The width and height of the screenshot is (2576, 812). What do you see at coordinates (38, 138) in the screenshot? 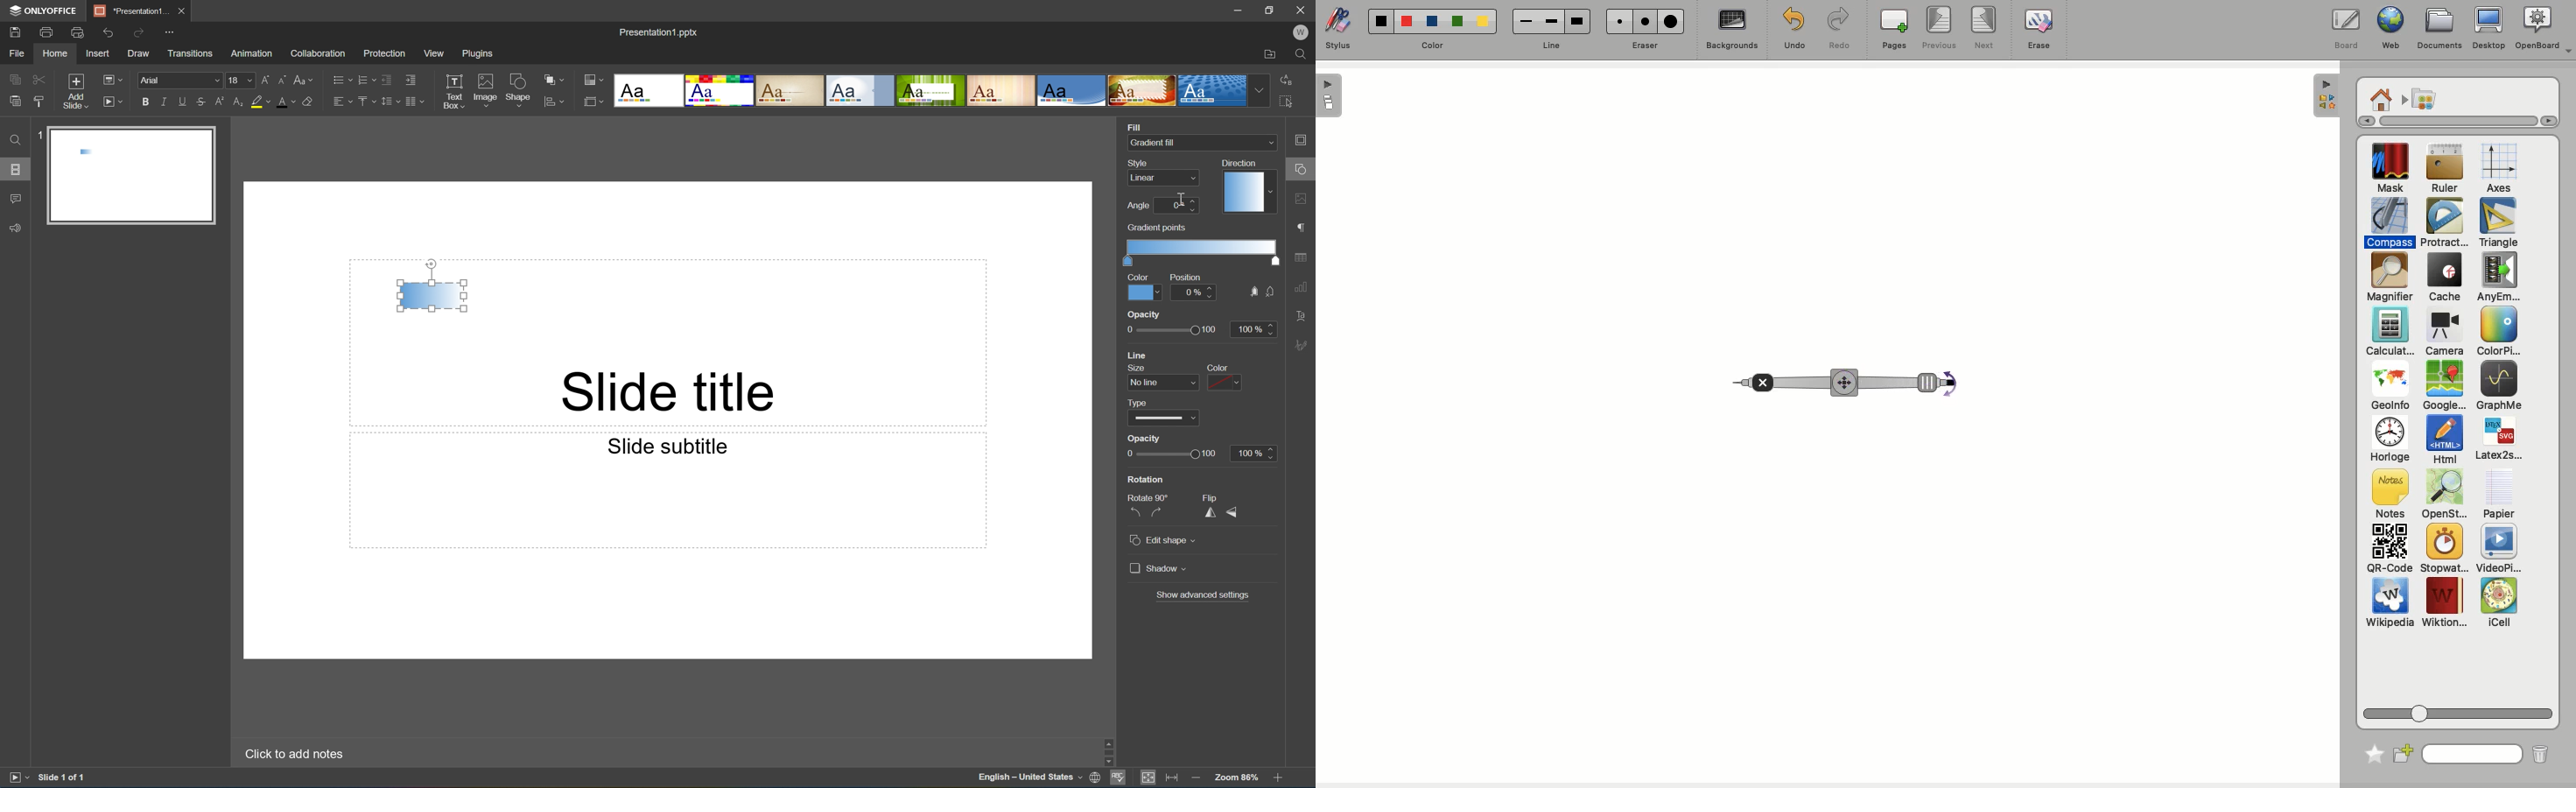
I see `1` at bounding box center [38, 138].